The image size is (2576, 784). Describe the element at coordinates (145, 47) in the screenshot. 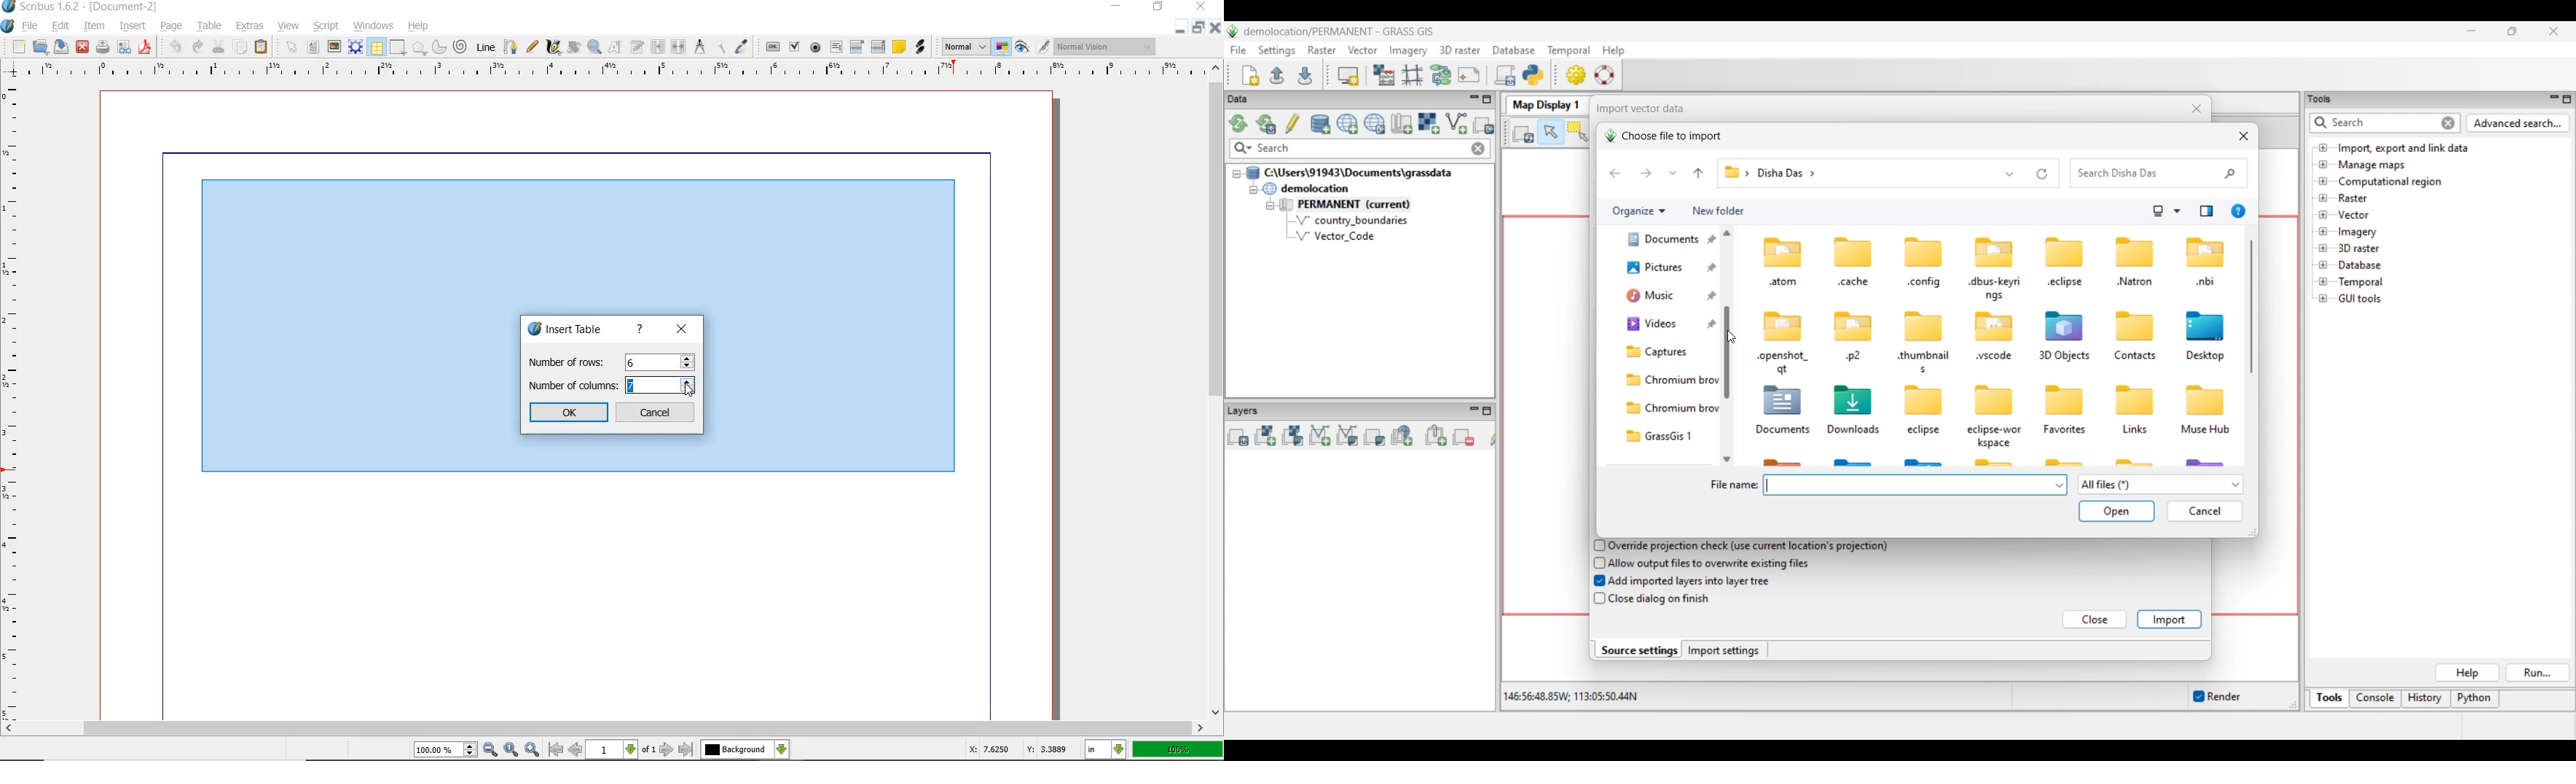

I see `safe as pdf` at that location.